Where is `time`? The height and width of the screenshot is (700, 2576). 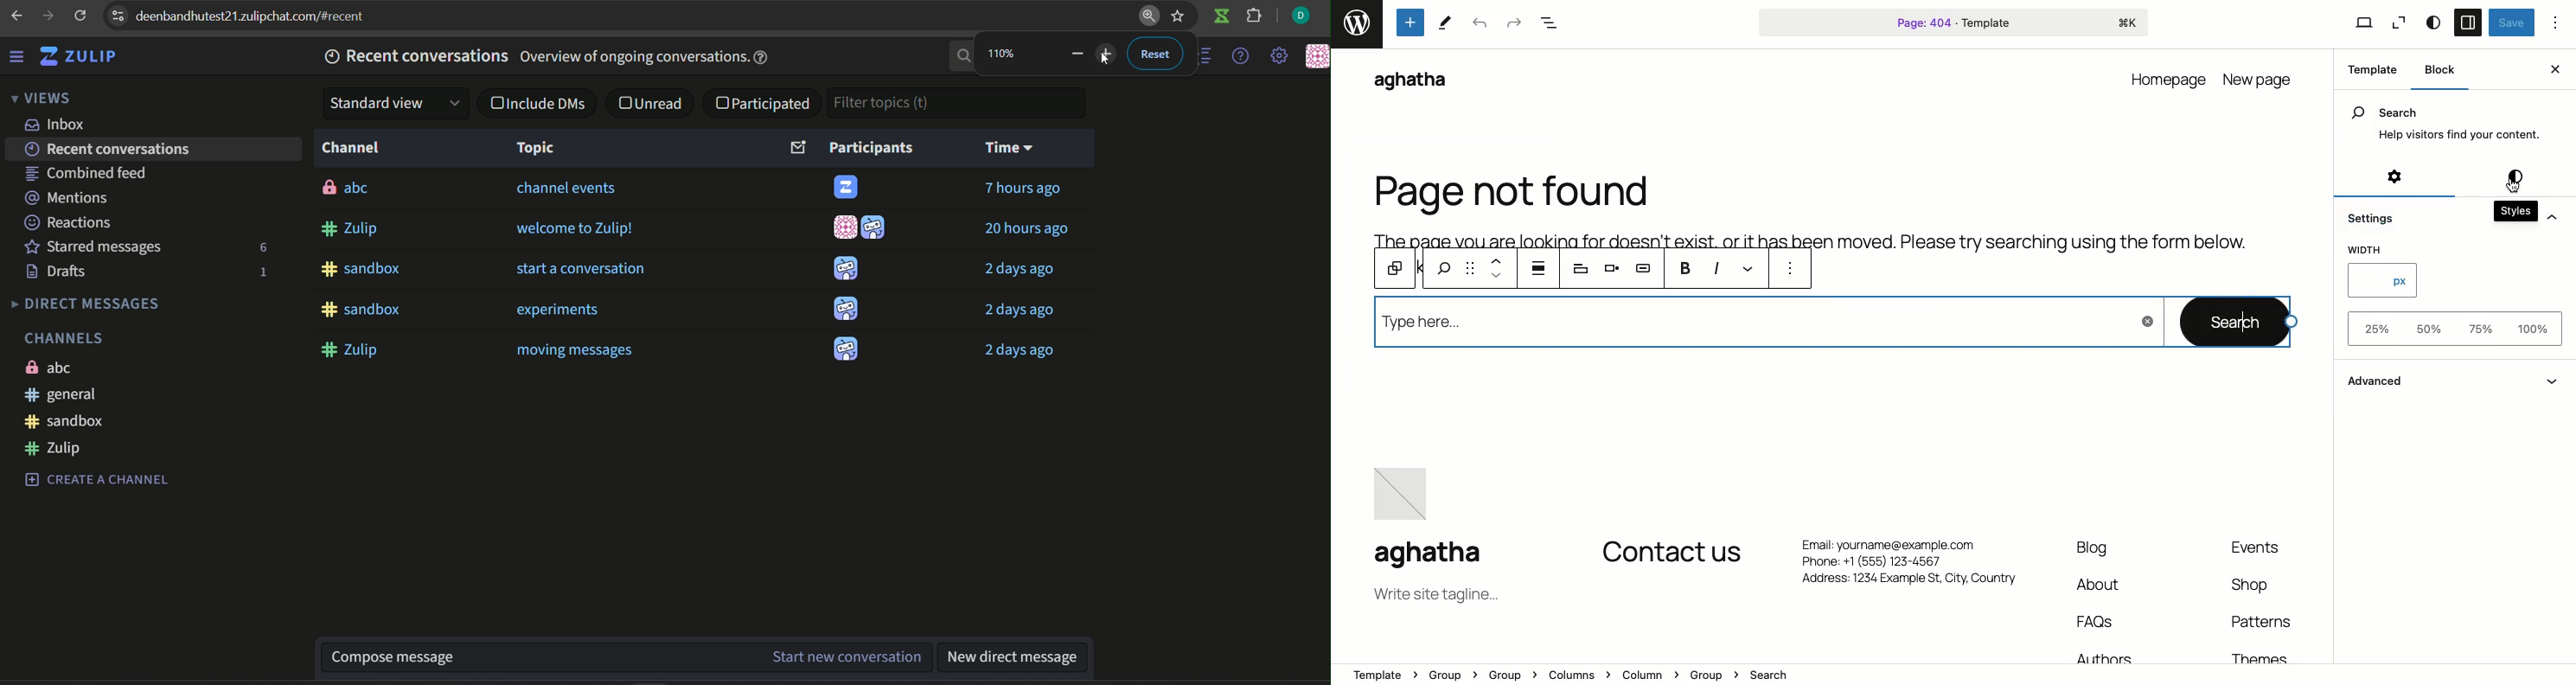
time is located at coordinates (1008, 150).